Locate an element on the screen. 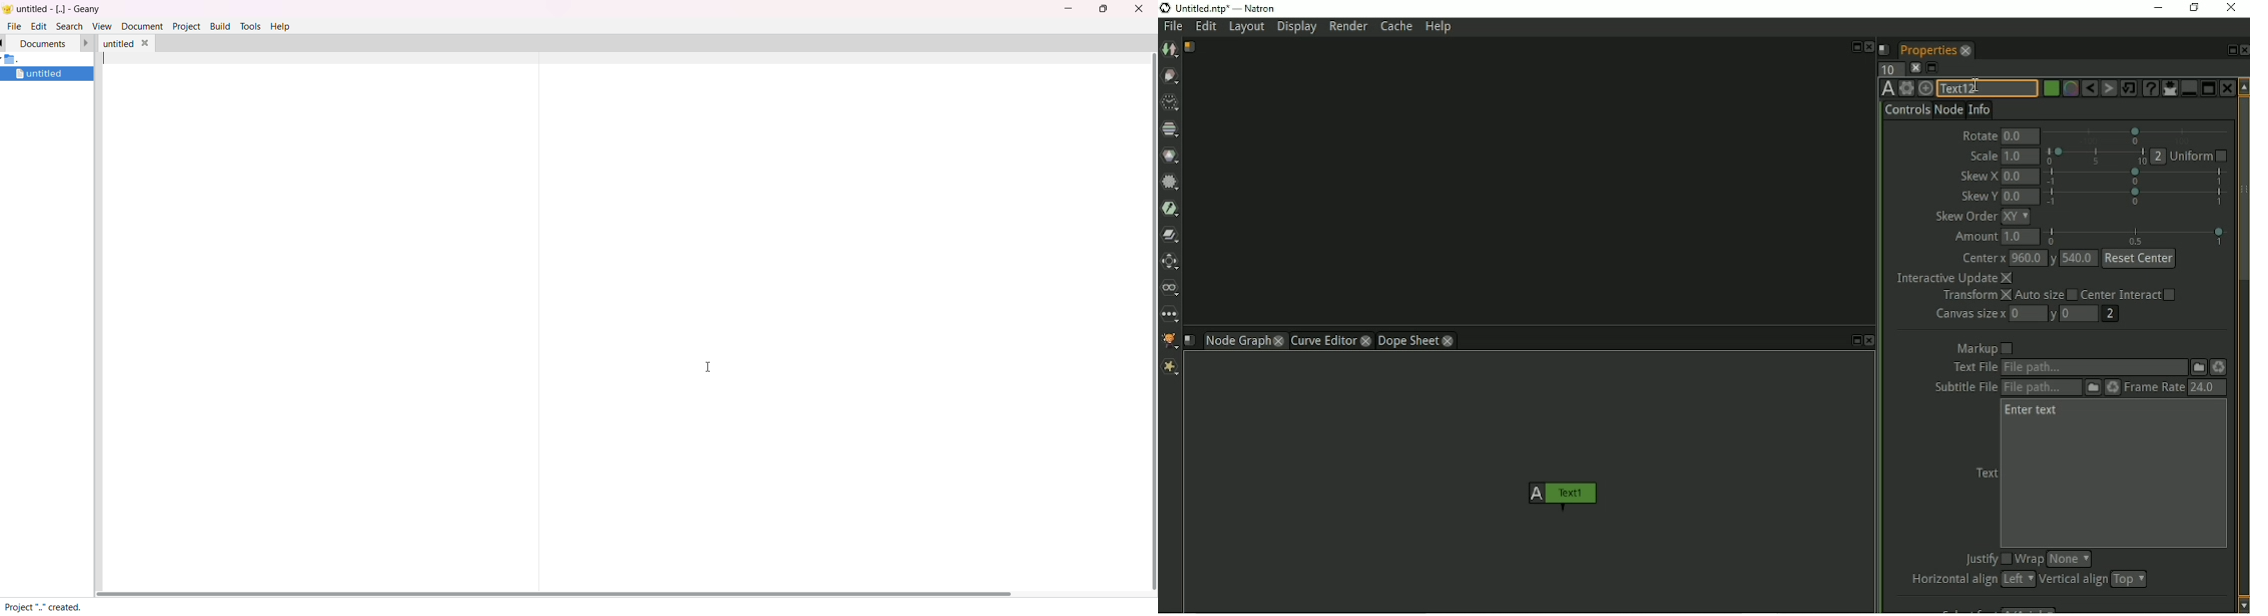 This screenshot has height=616, width=2268. selection bar is located at coordinates (2135, 176).